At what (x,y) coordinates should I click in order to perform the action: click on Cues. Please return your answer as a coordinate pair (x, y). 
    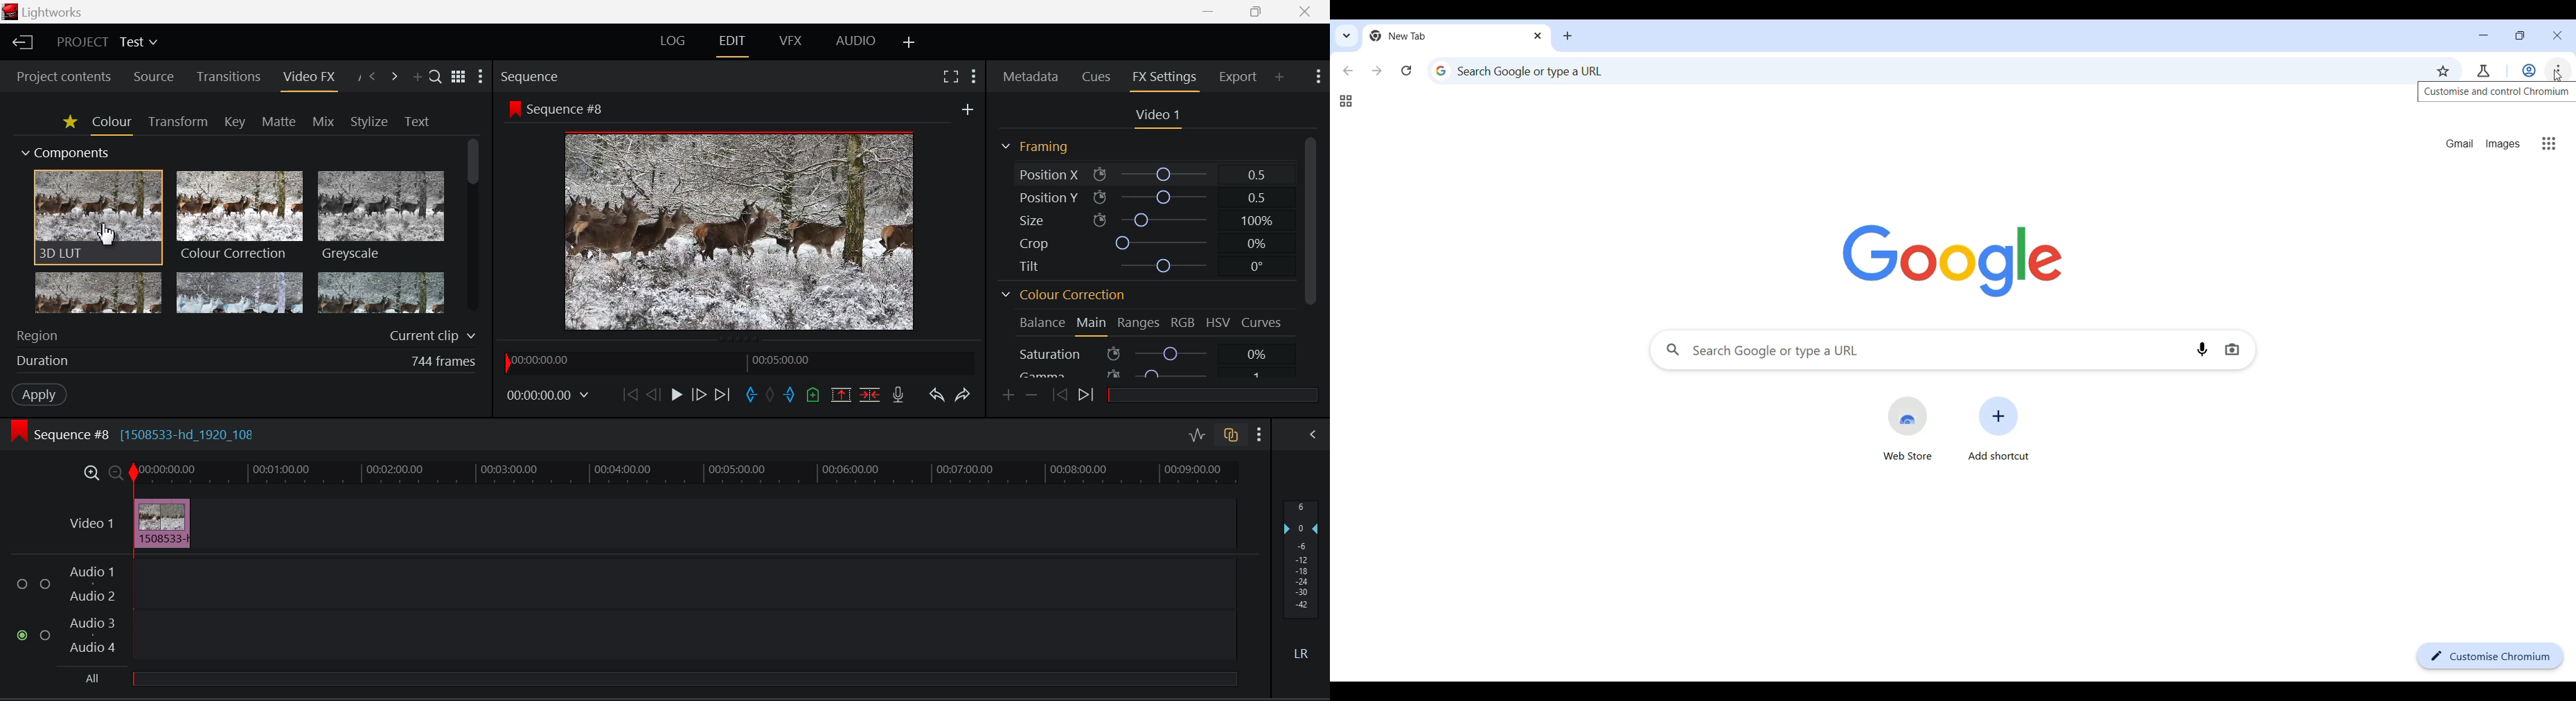
    Looking at the image, I should click on (1096, 77).